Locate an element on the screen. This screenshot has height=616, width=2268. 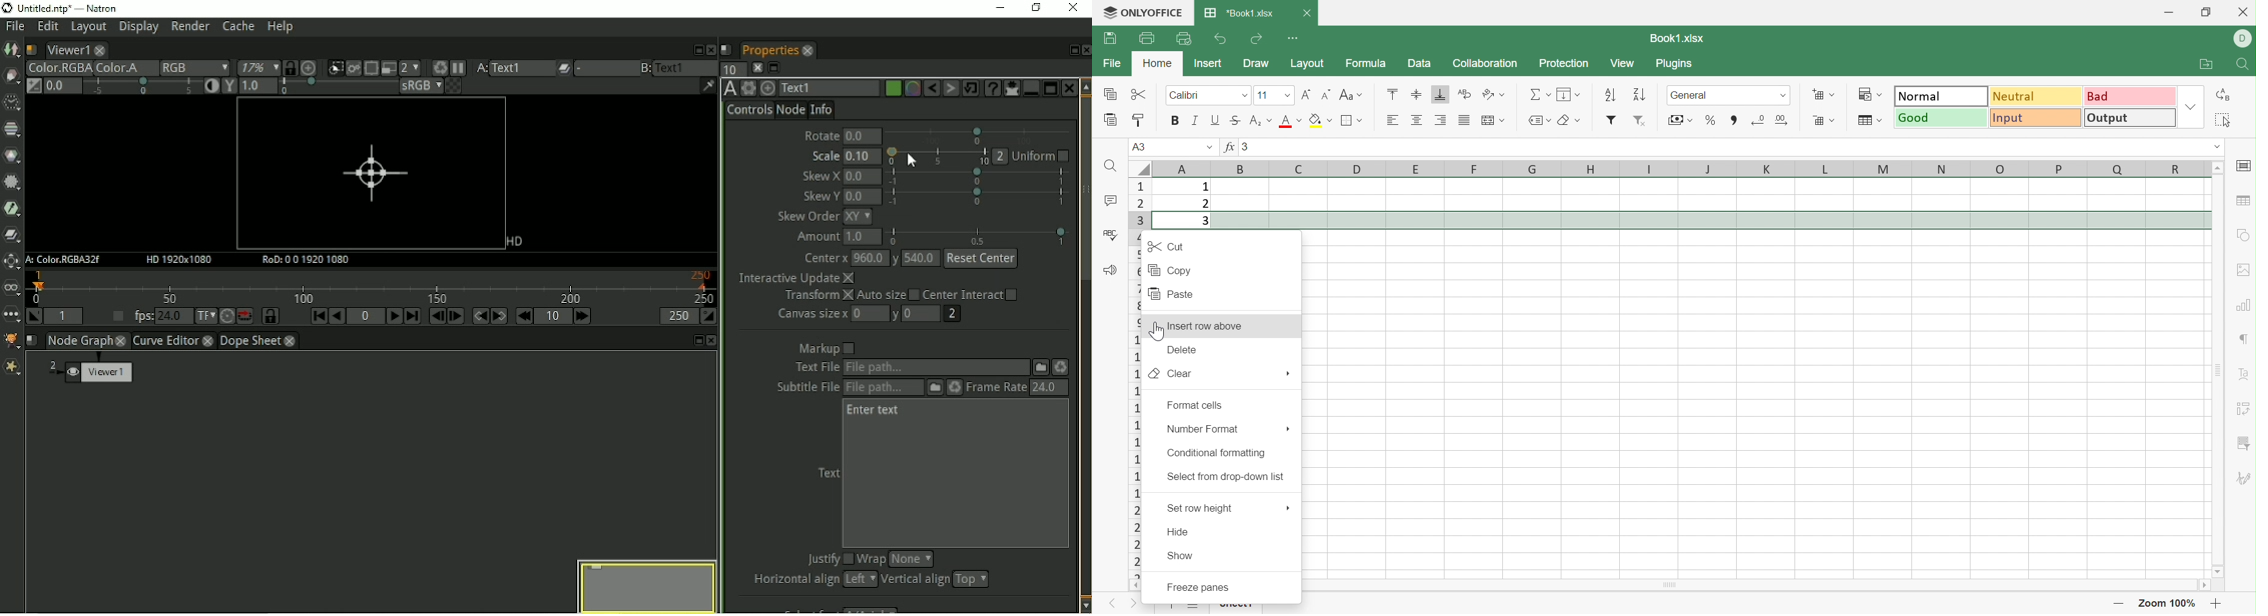
Orientation is located at coordinates (1488, 93).